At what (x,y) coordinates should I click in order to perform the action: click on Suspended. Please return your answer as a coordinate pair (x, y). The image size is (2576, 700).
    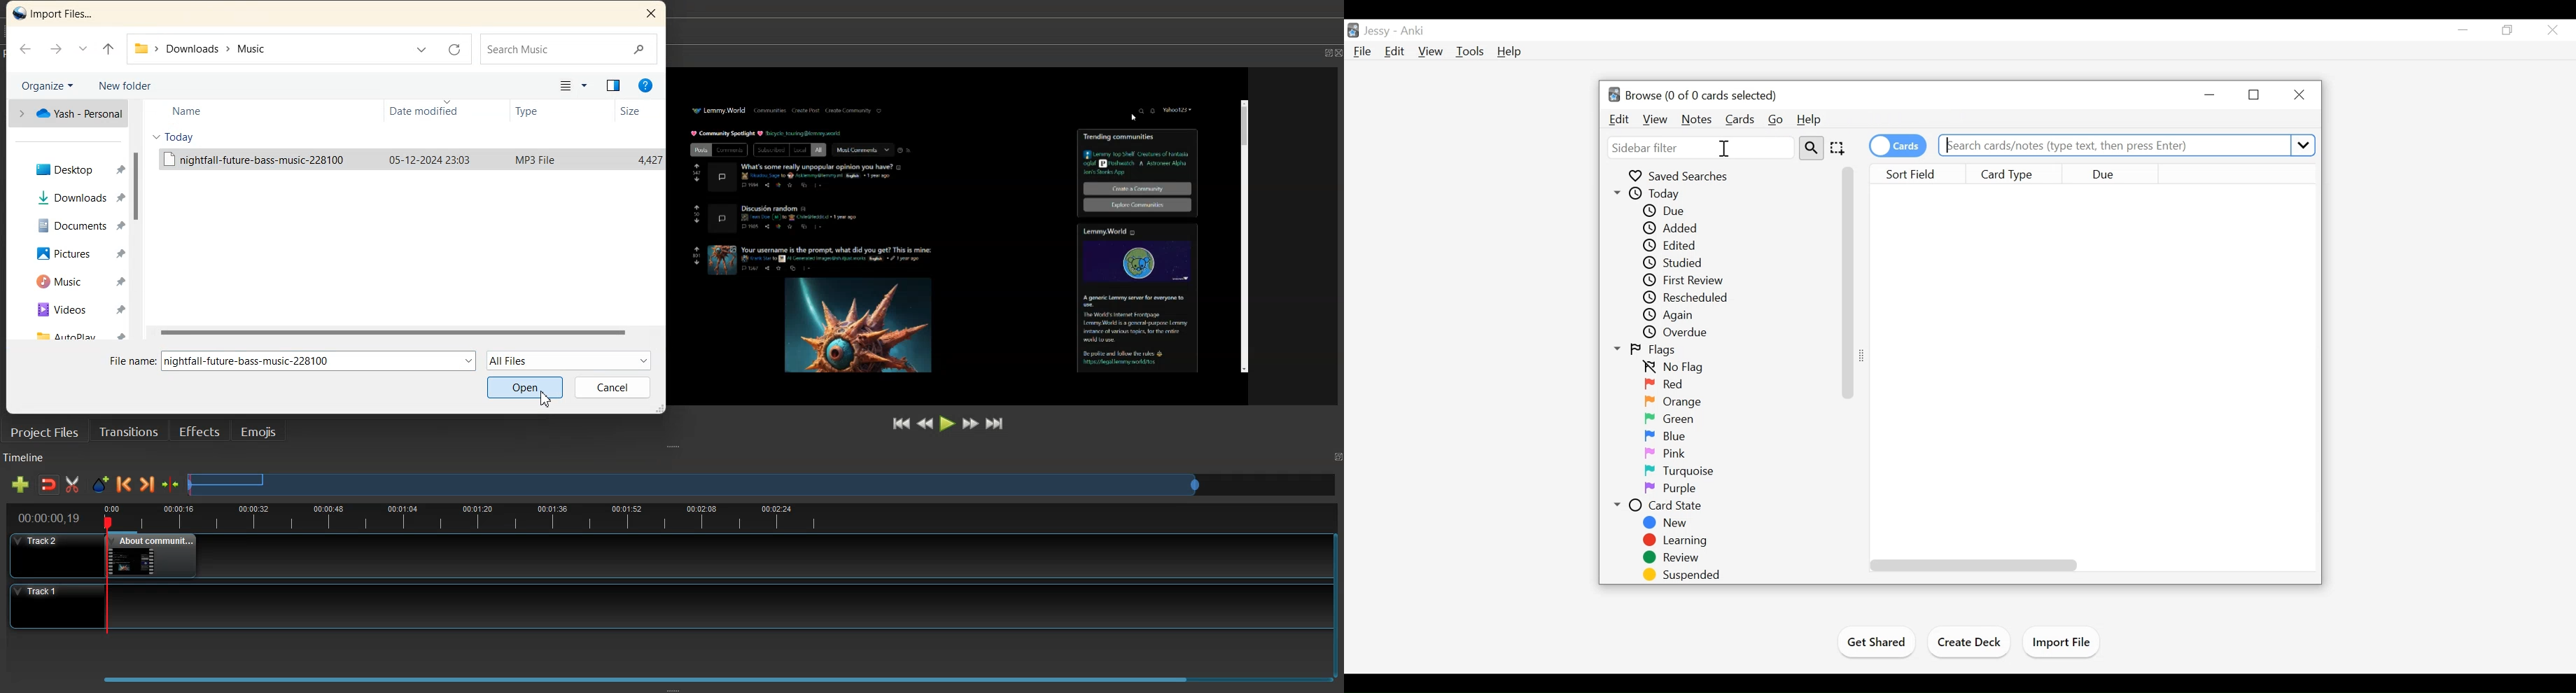
    Looking at the image, I should click on (1684, 575).